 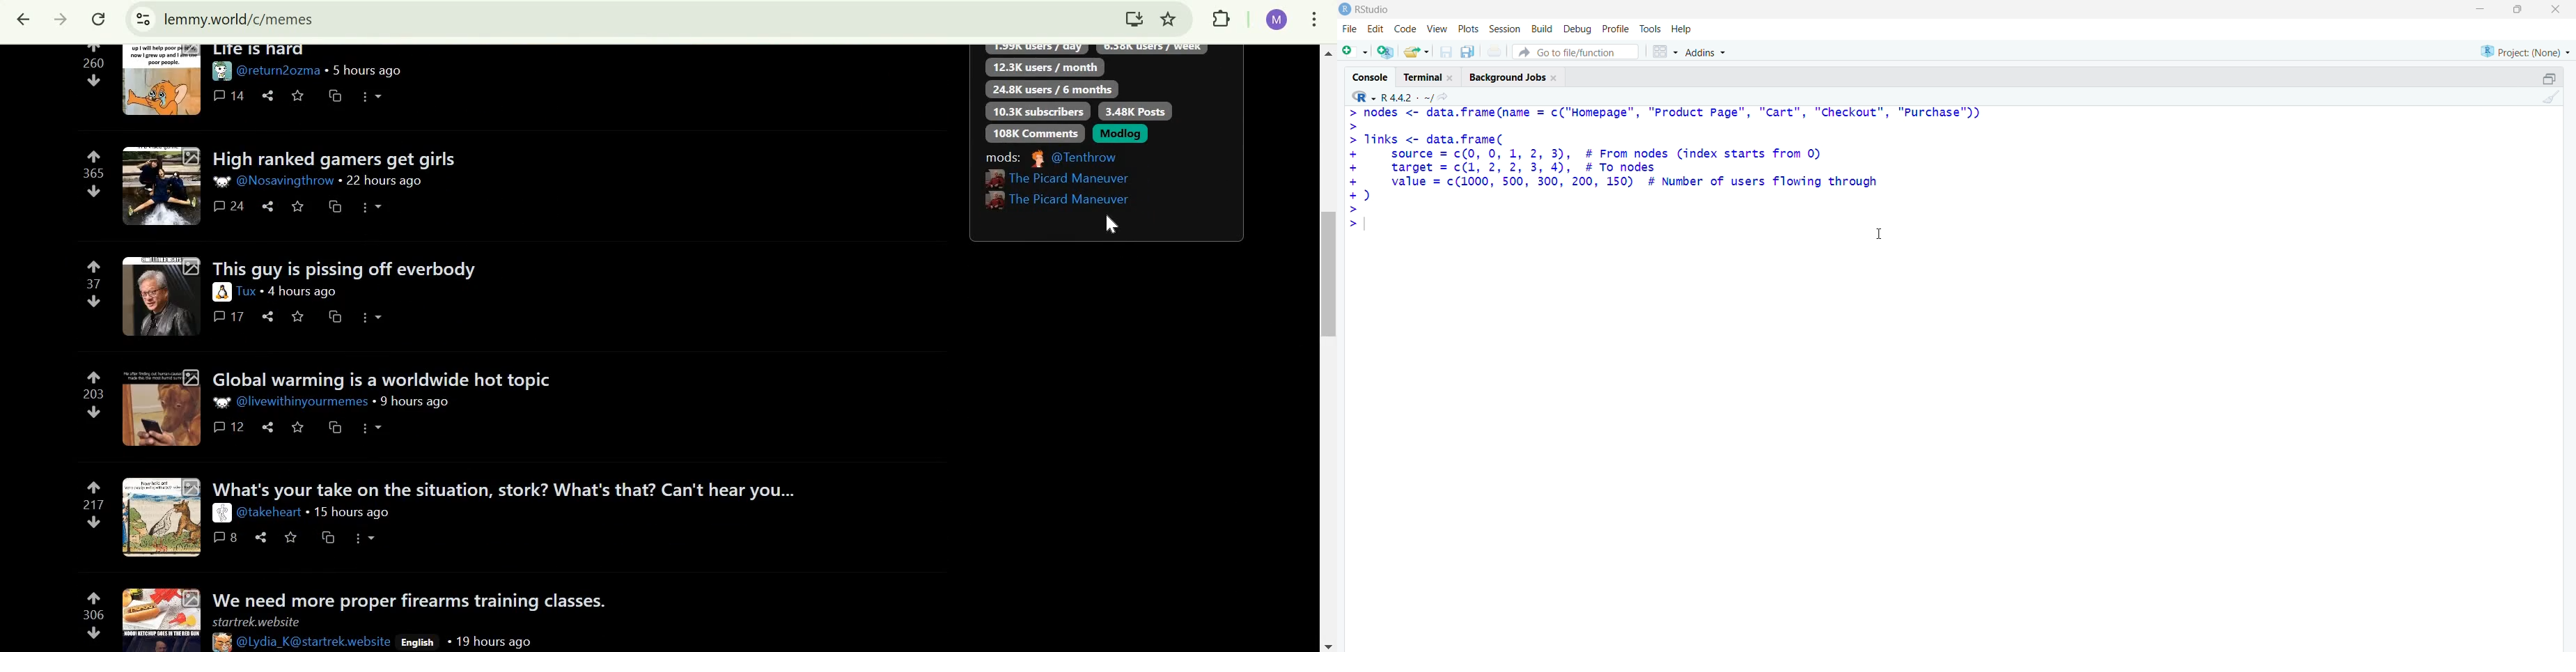 What do you see at coordinates (1615, 28) in the screenshot?
I see `profile` at bounding box center [1615, 28].